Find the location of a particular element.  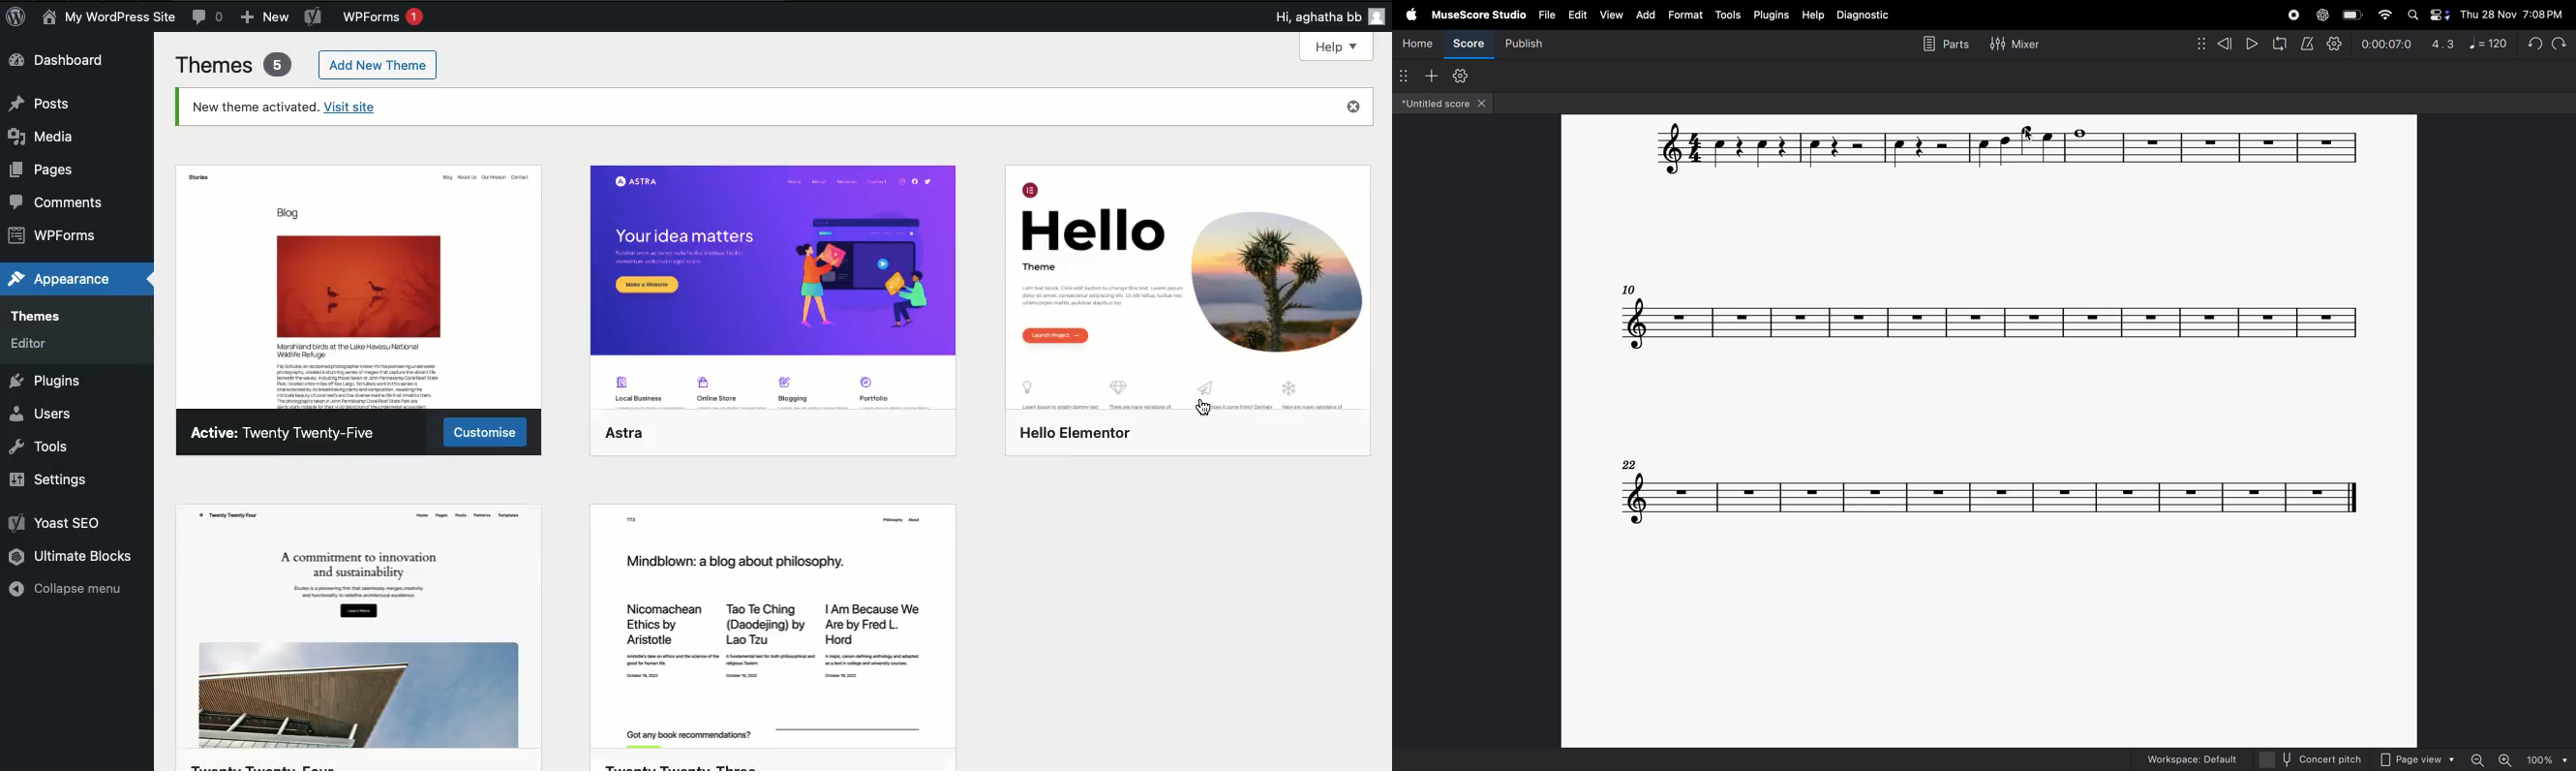

format is located at coordinates (1684, 14).